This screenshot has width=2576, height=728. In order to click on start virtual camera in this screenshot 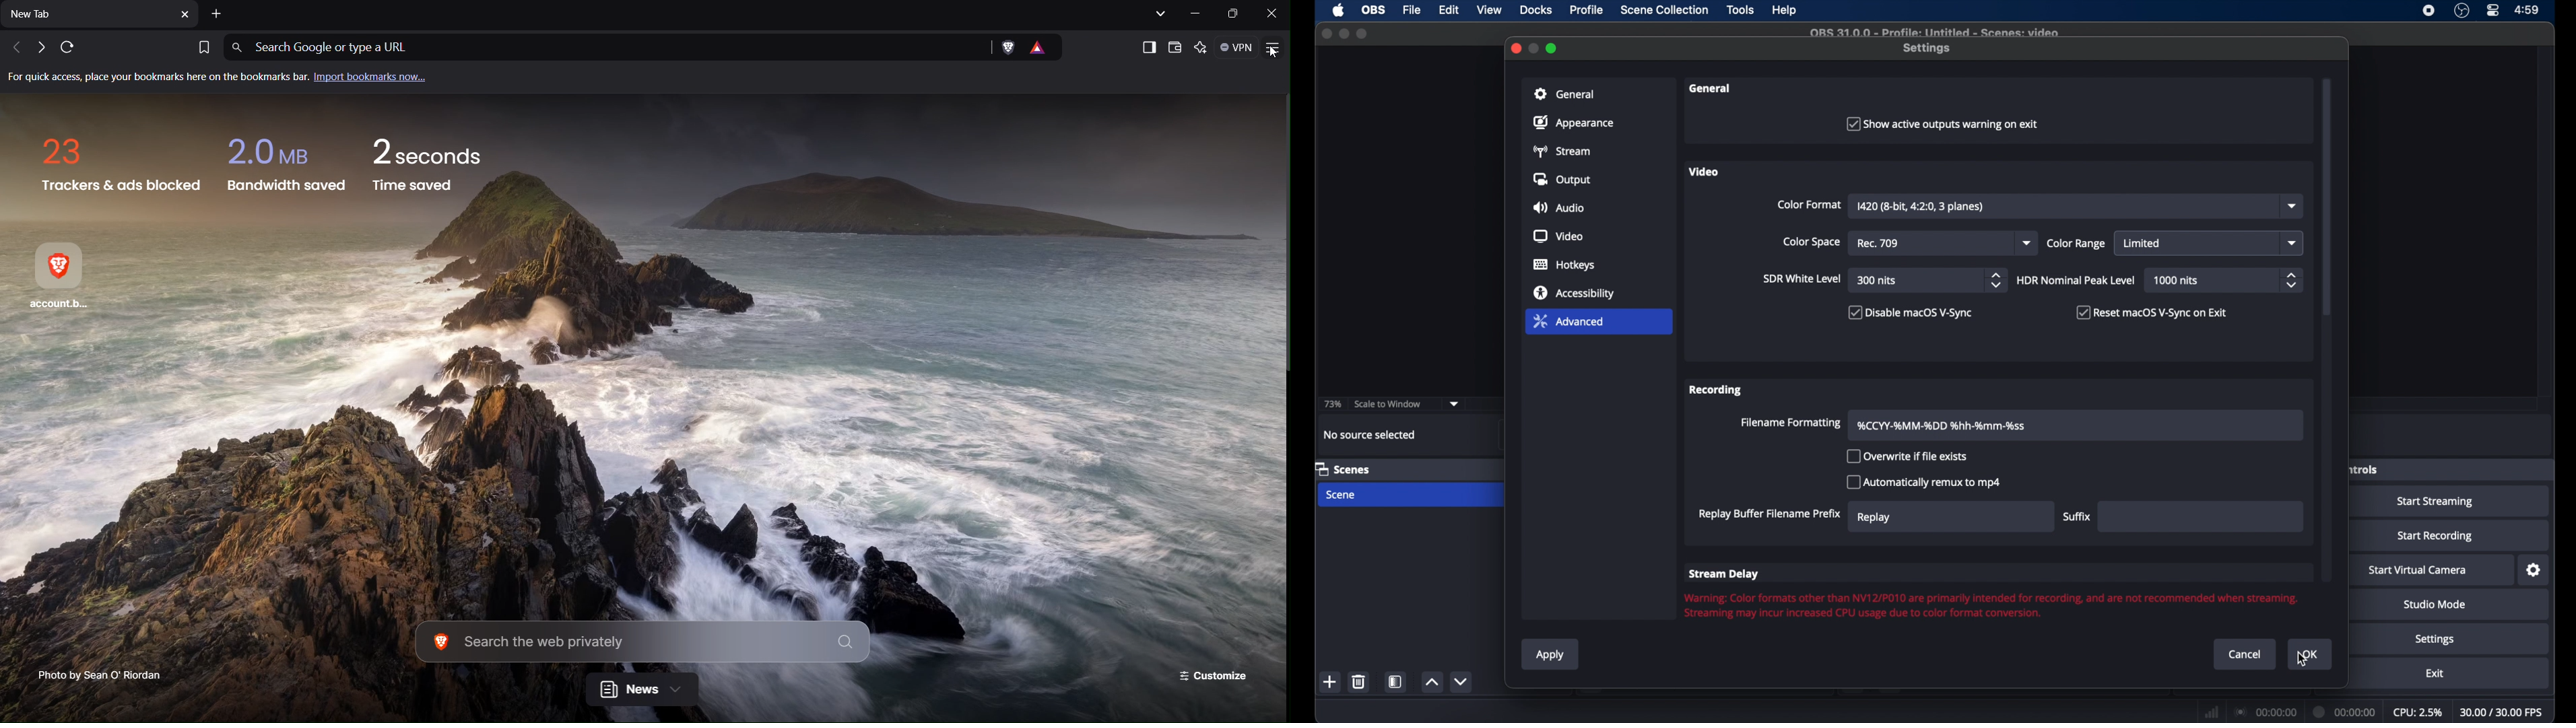, I will do `click(2419, 570)`.